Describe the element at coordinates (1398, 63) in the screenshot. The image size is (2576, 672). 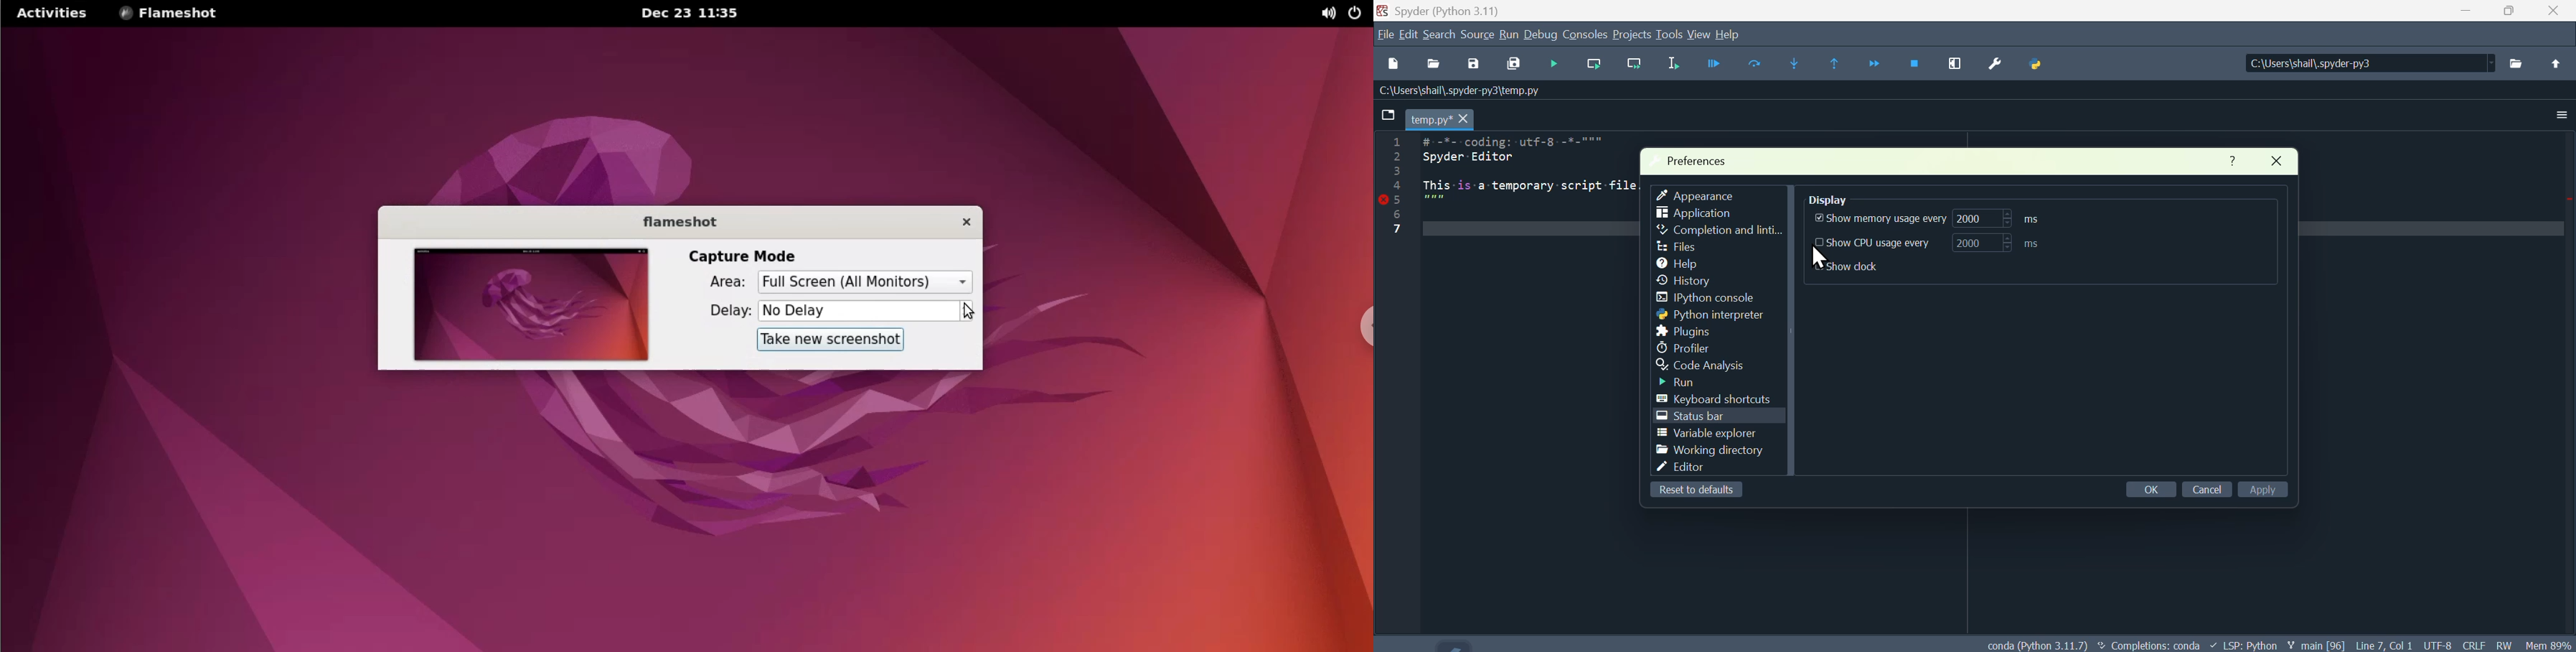
I see `New file` at that location.